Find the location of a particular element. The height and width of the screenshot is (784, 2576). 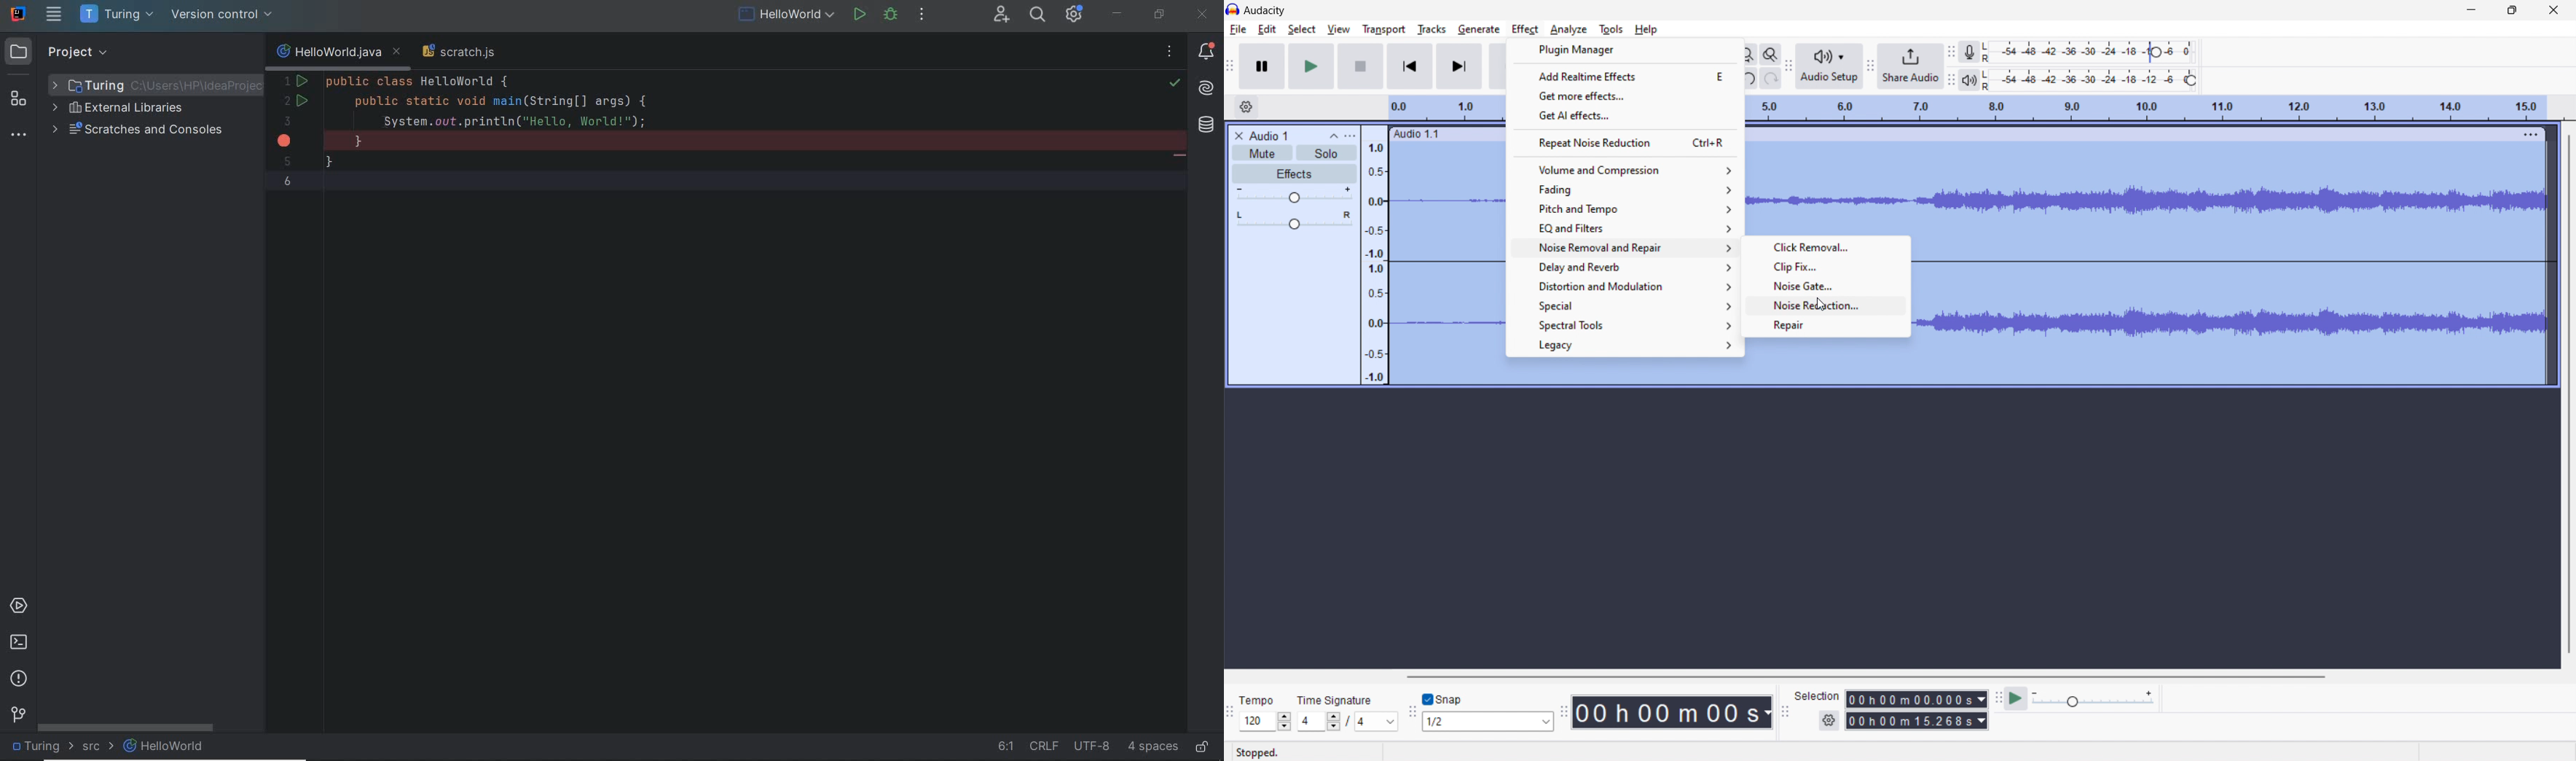

time signature toolbar is located at coordinates (1231, 712).